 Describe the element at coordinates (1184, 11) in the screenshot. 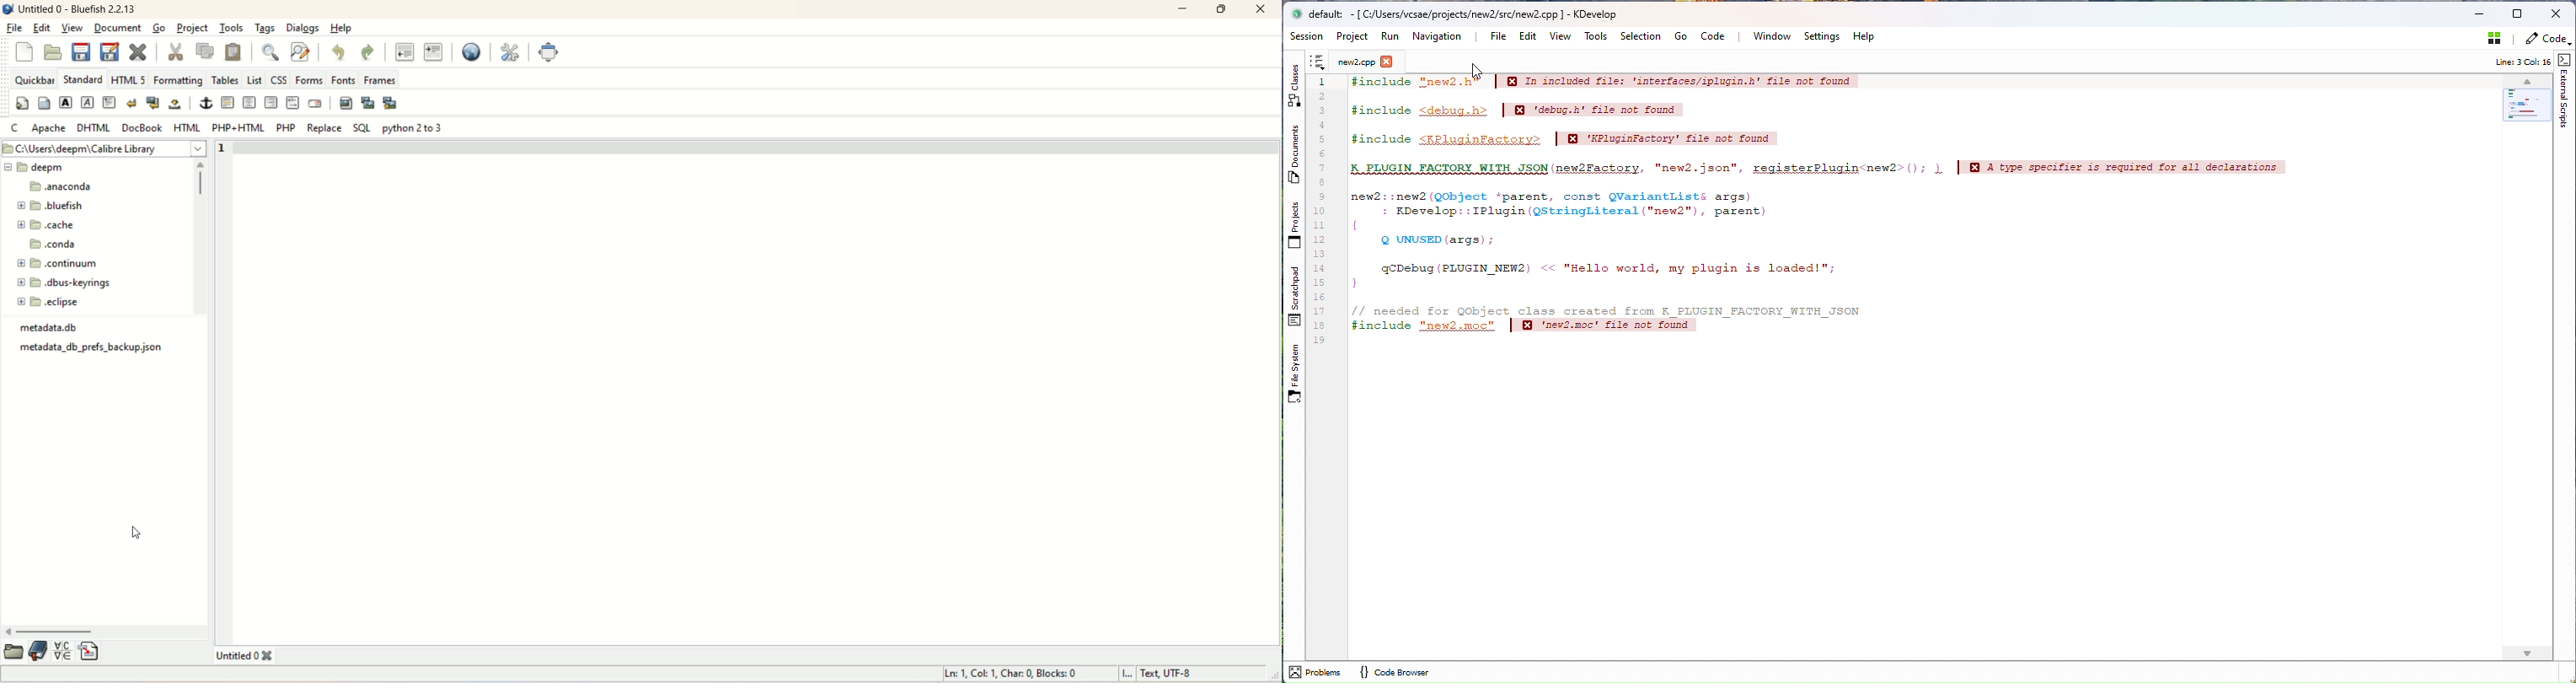

I see `minimize` at that location.